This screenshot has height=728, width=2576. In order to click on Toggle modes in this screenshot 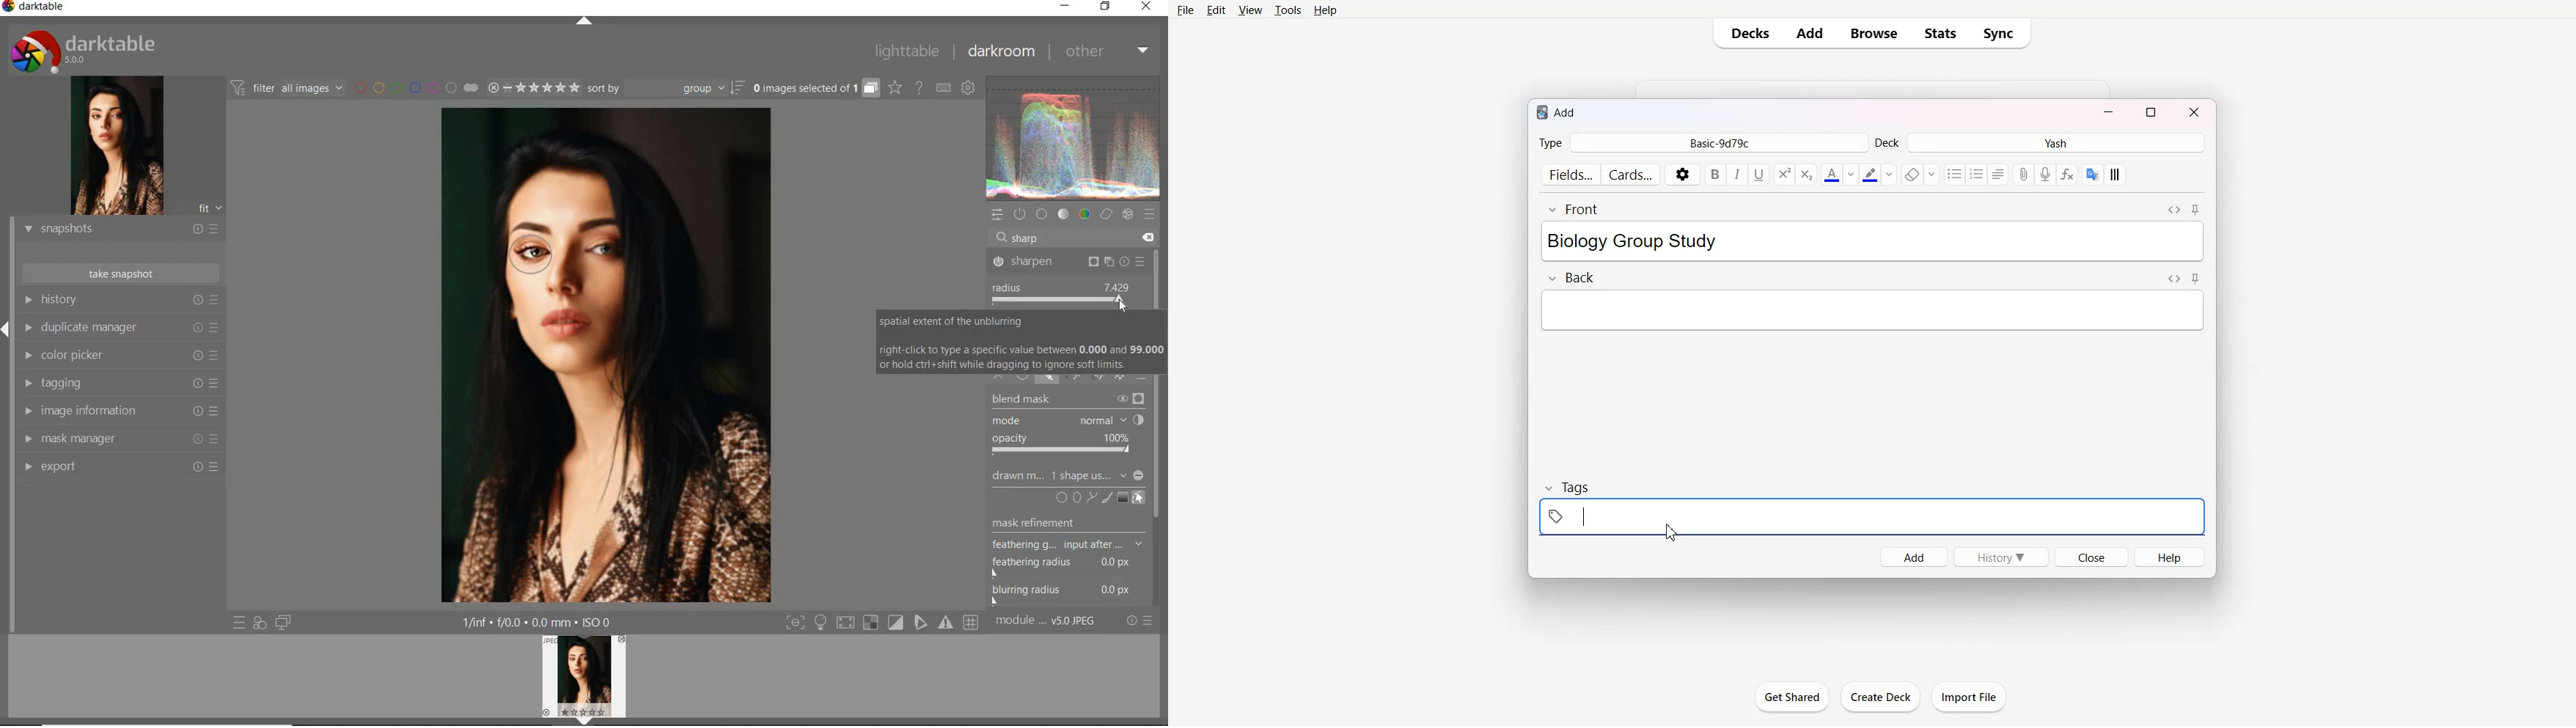, I will do `click(881, 622)`.